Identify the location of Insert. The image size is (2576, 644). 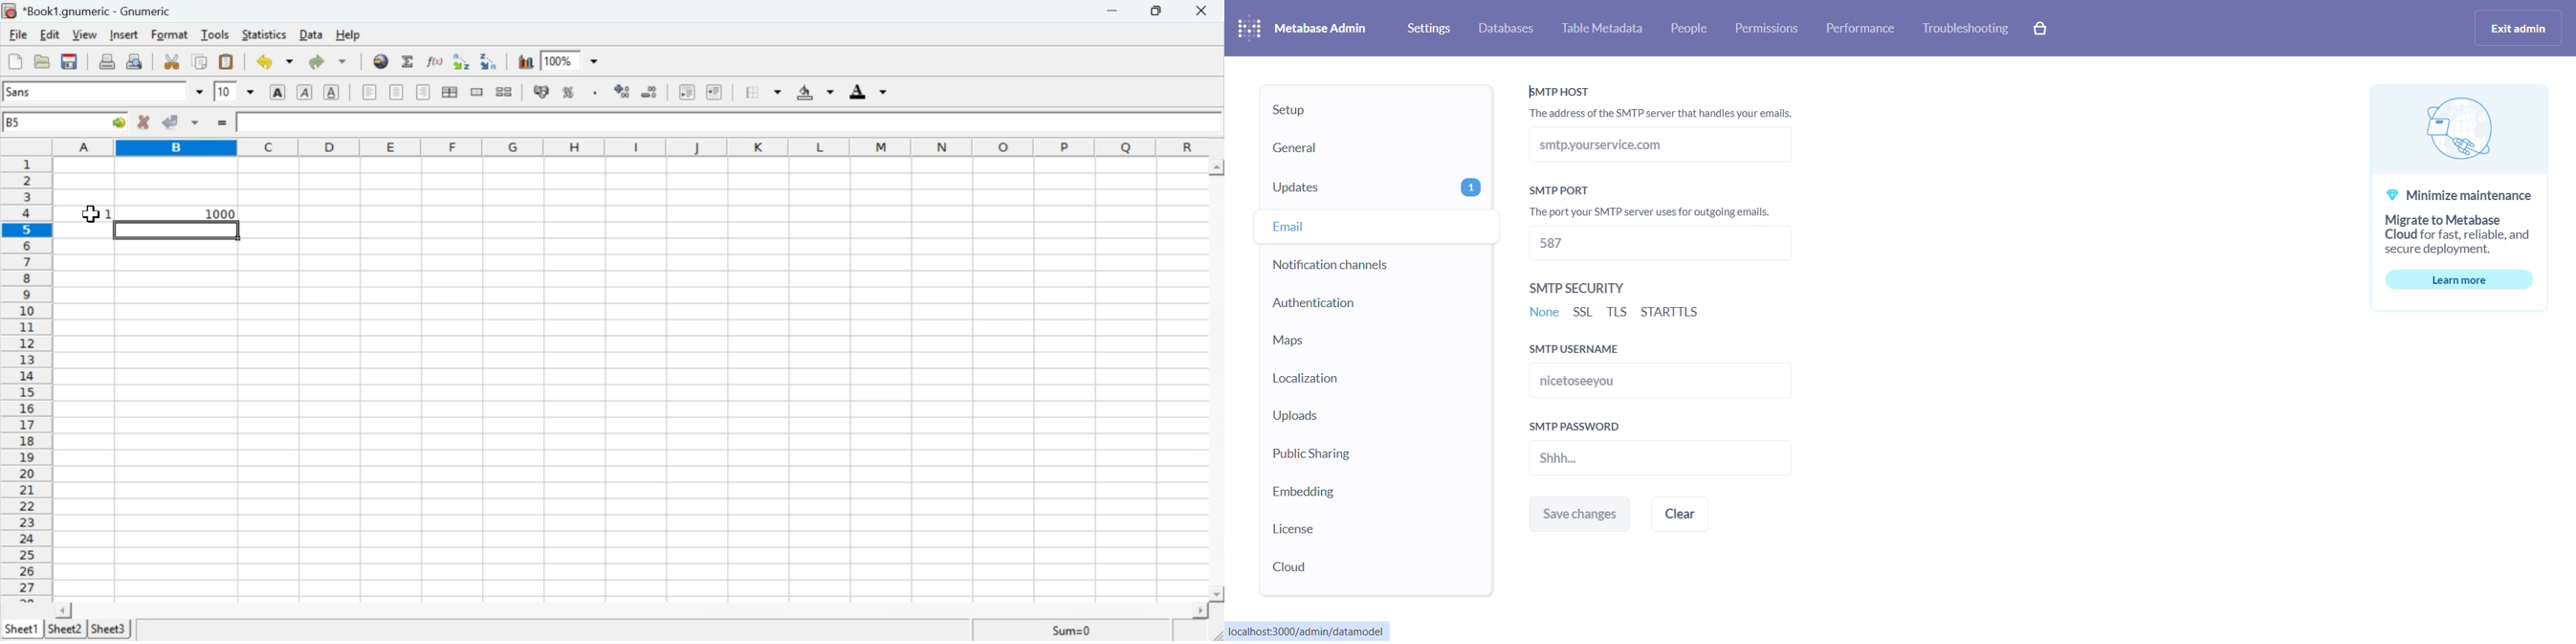
(124, 34).